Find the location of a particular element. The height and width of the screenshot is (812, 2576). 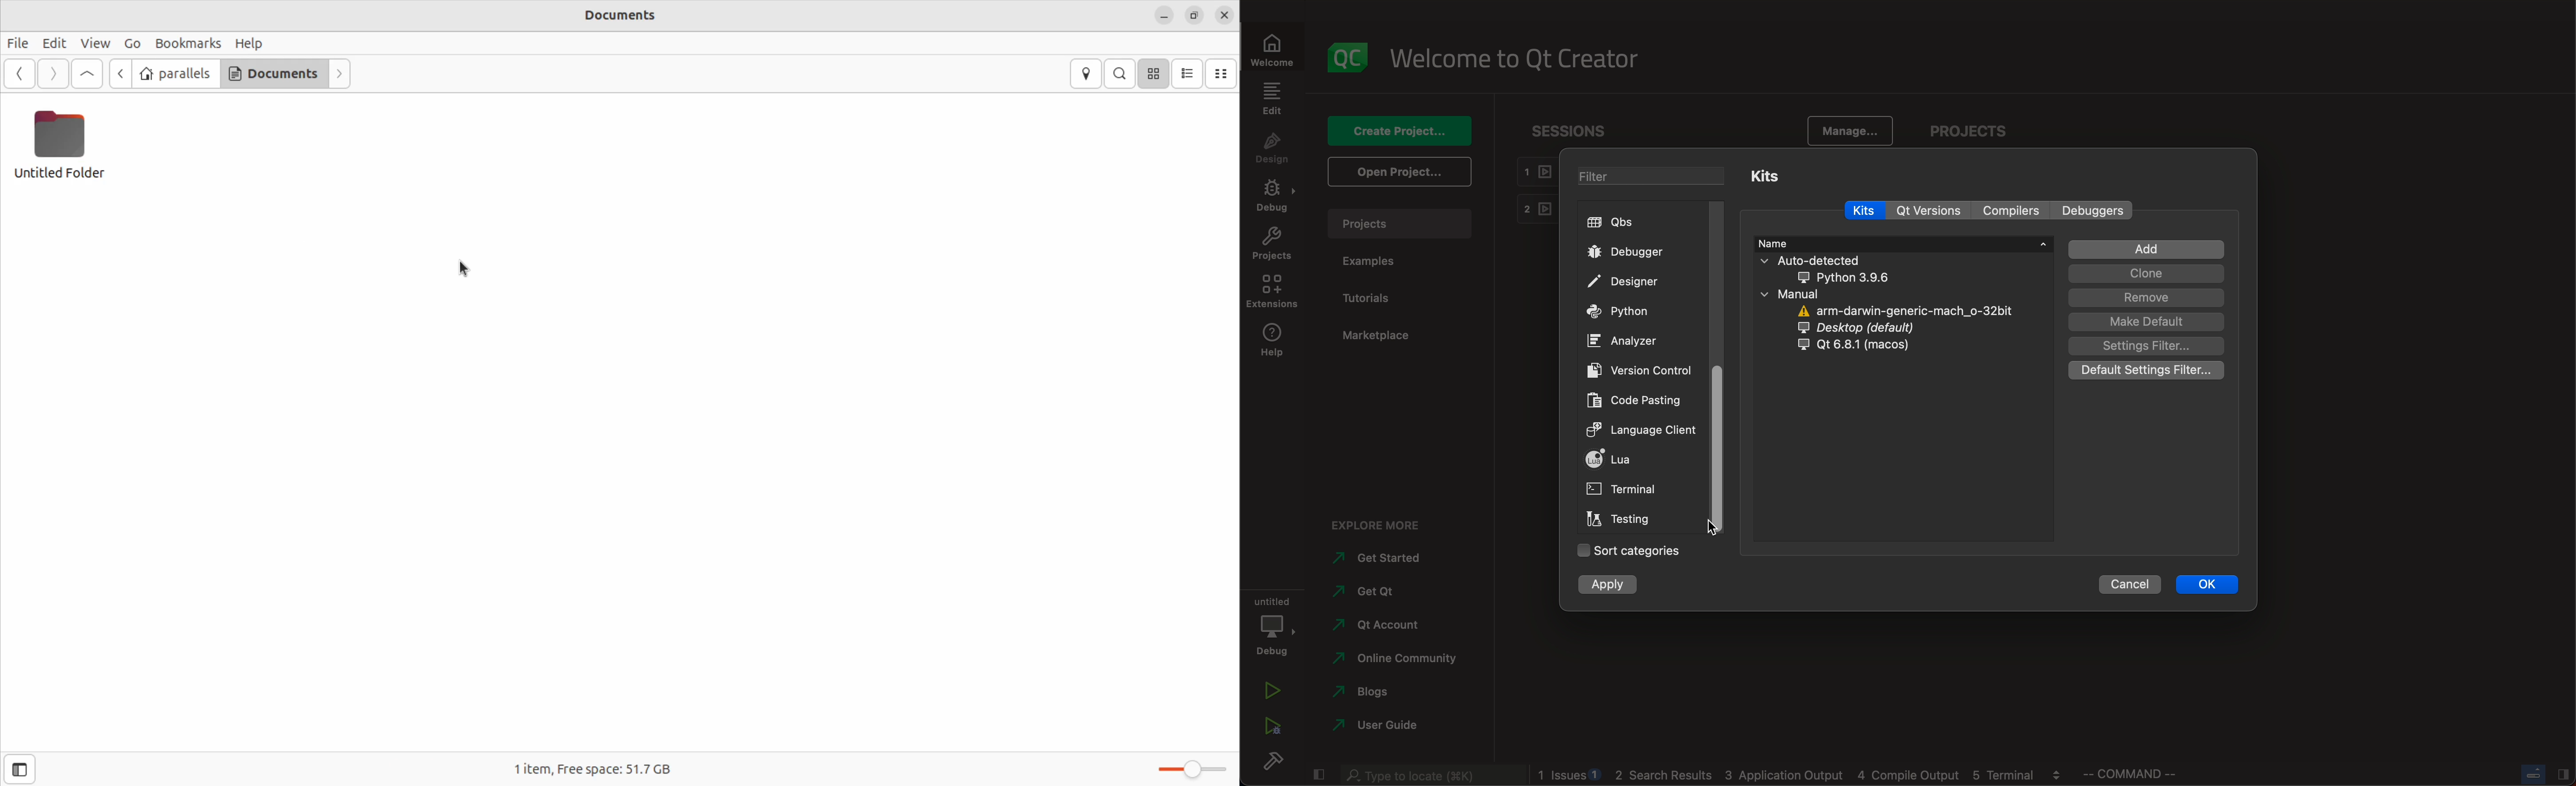

run debug is located at coordinates (1270, 729).